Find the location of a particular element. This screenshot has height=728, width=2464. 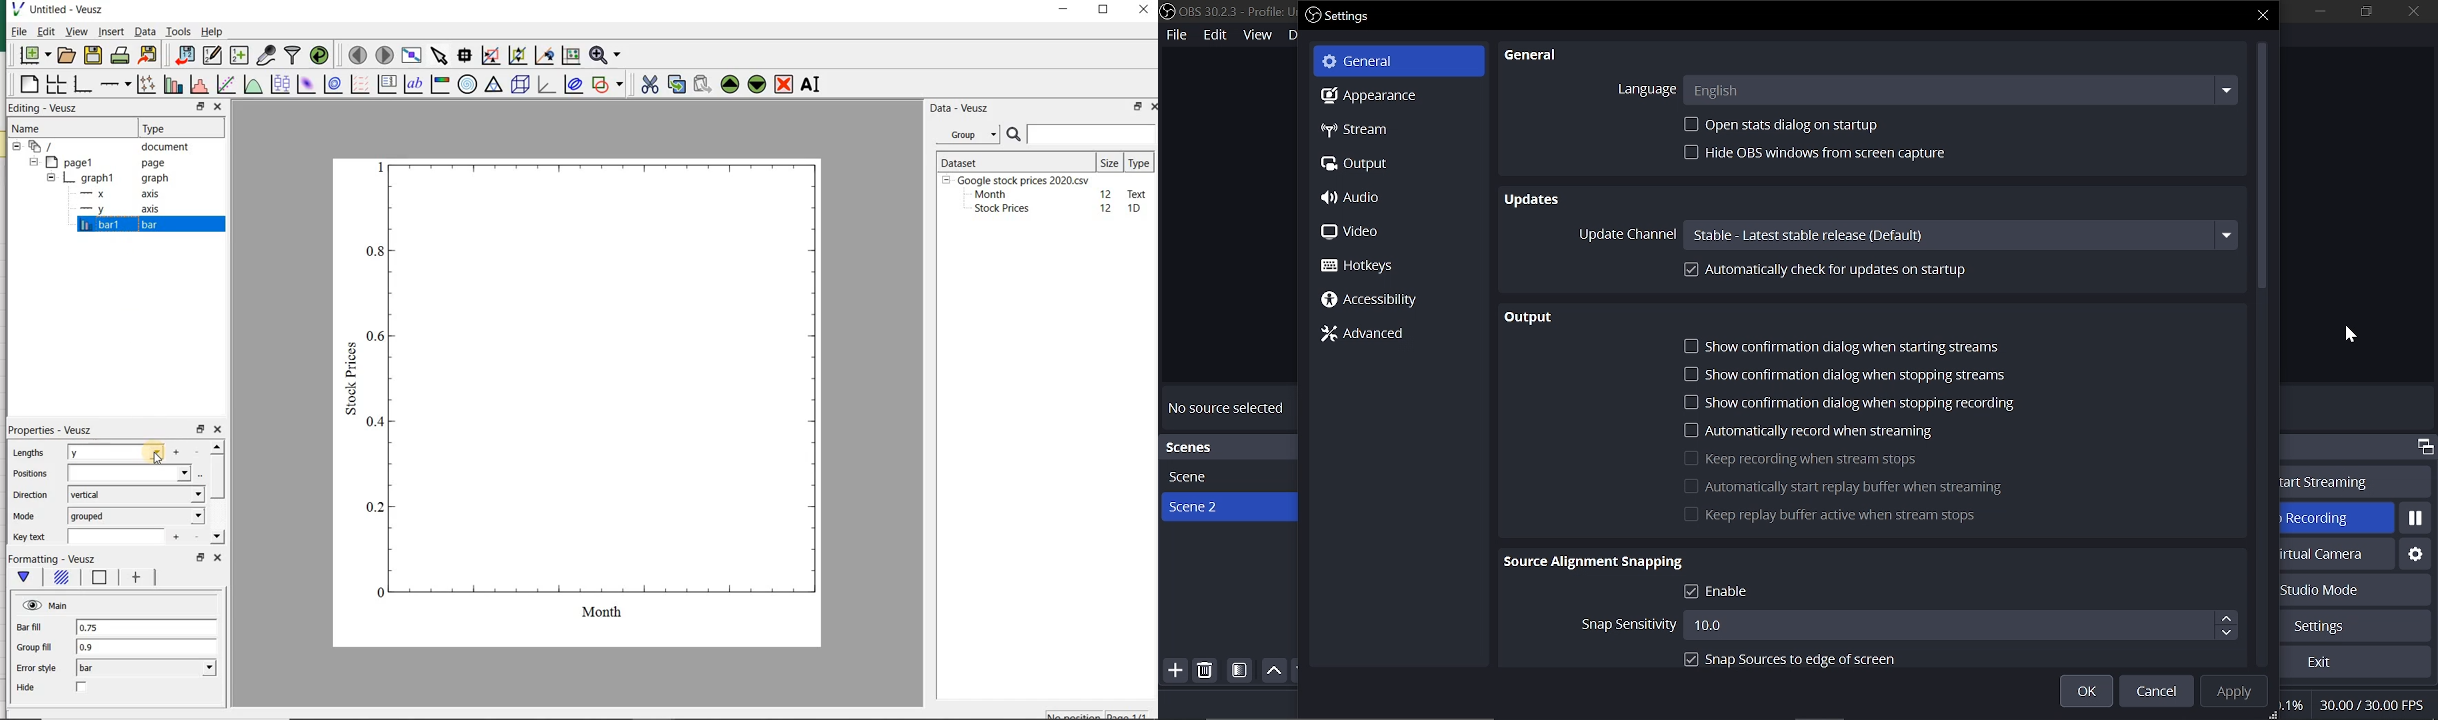

show confirmation dialog when stopping recording is located at coordinates (1855, 402).